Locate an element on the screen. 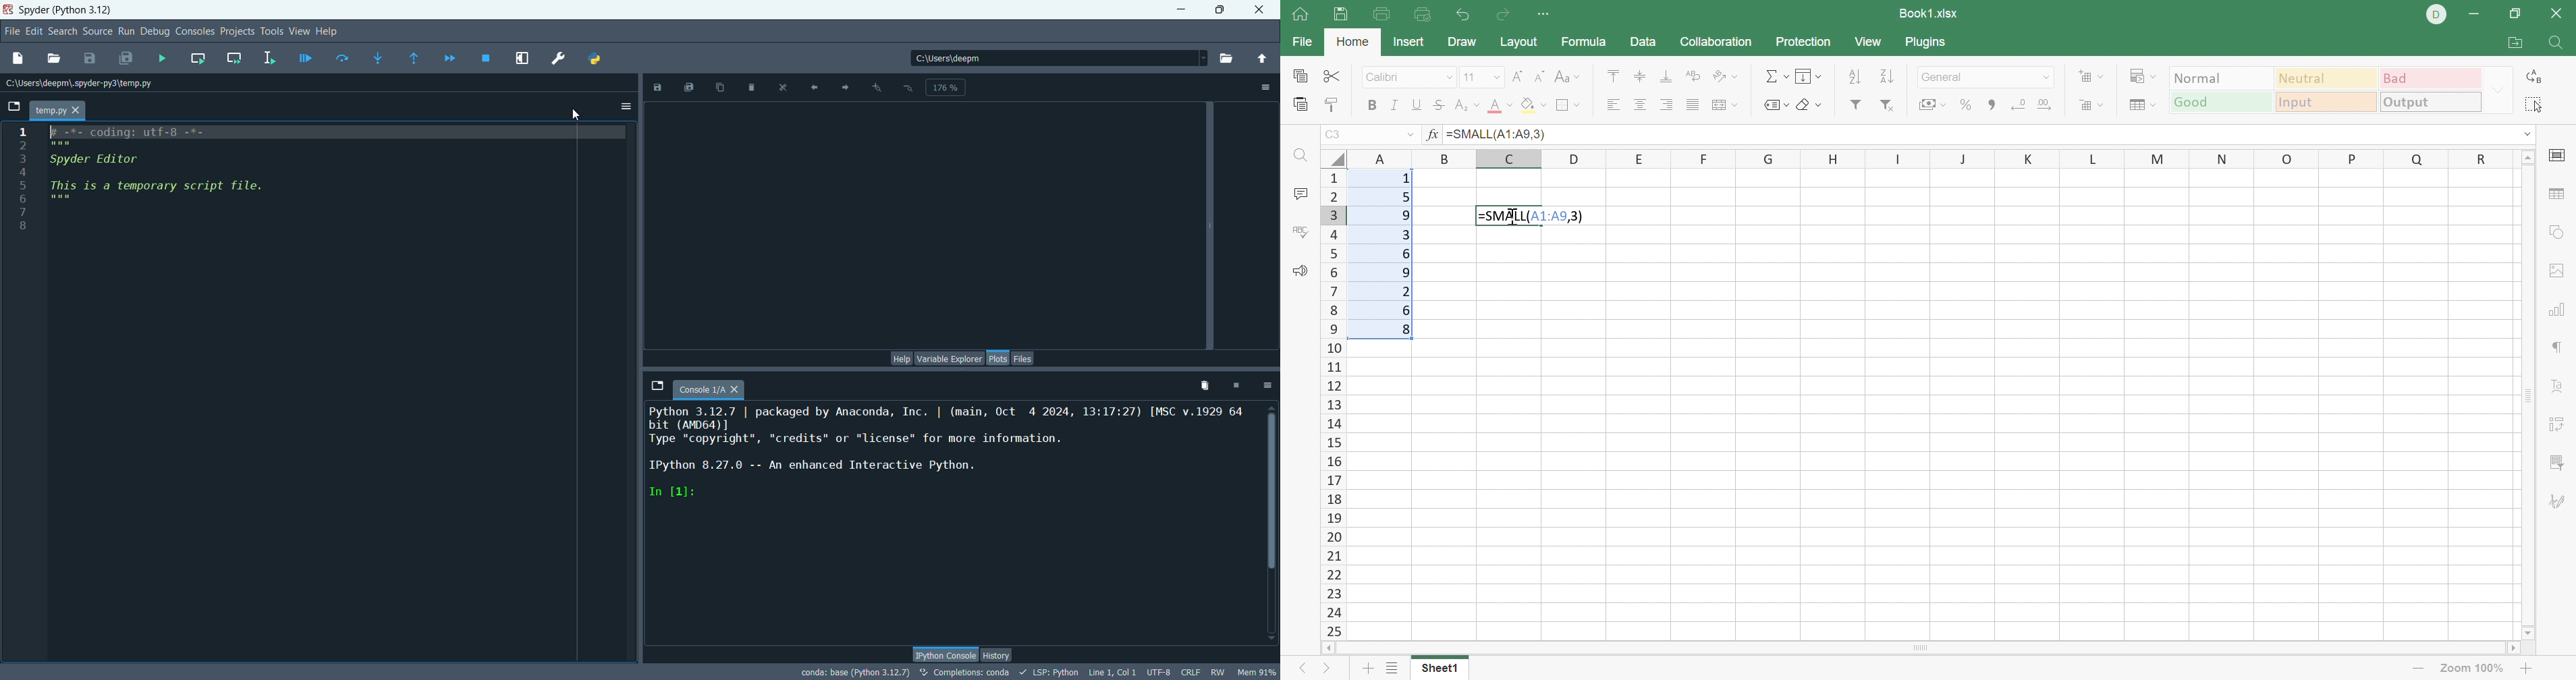 This screenshot has height=700, width=2576. Filter is located at coordinates (1856, 104).